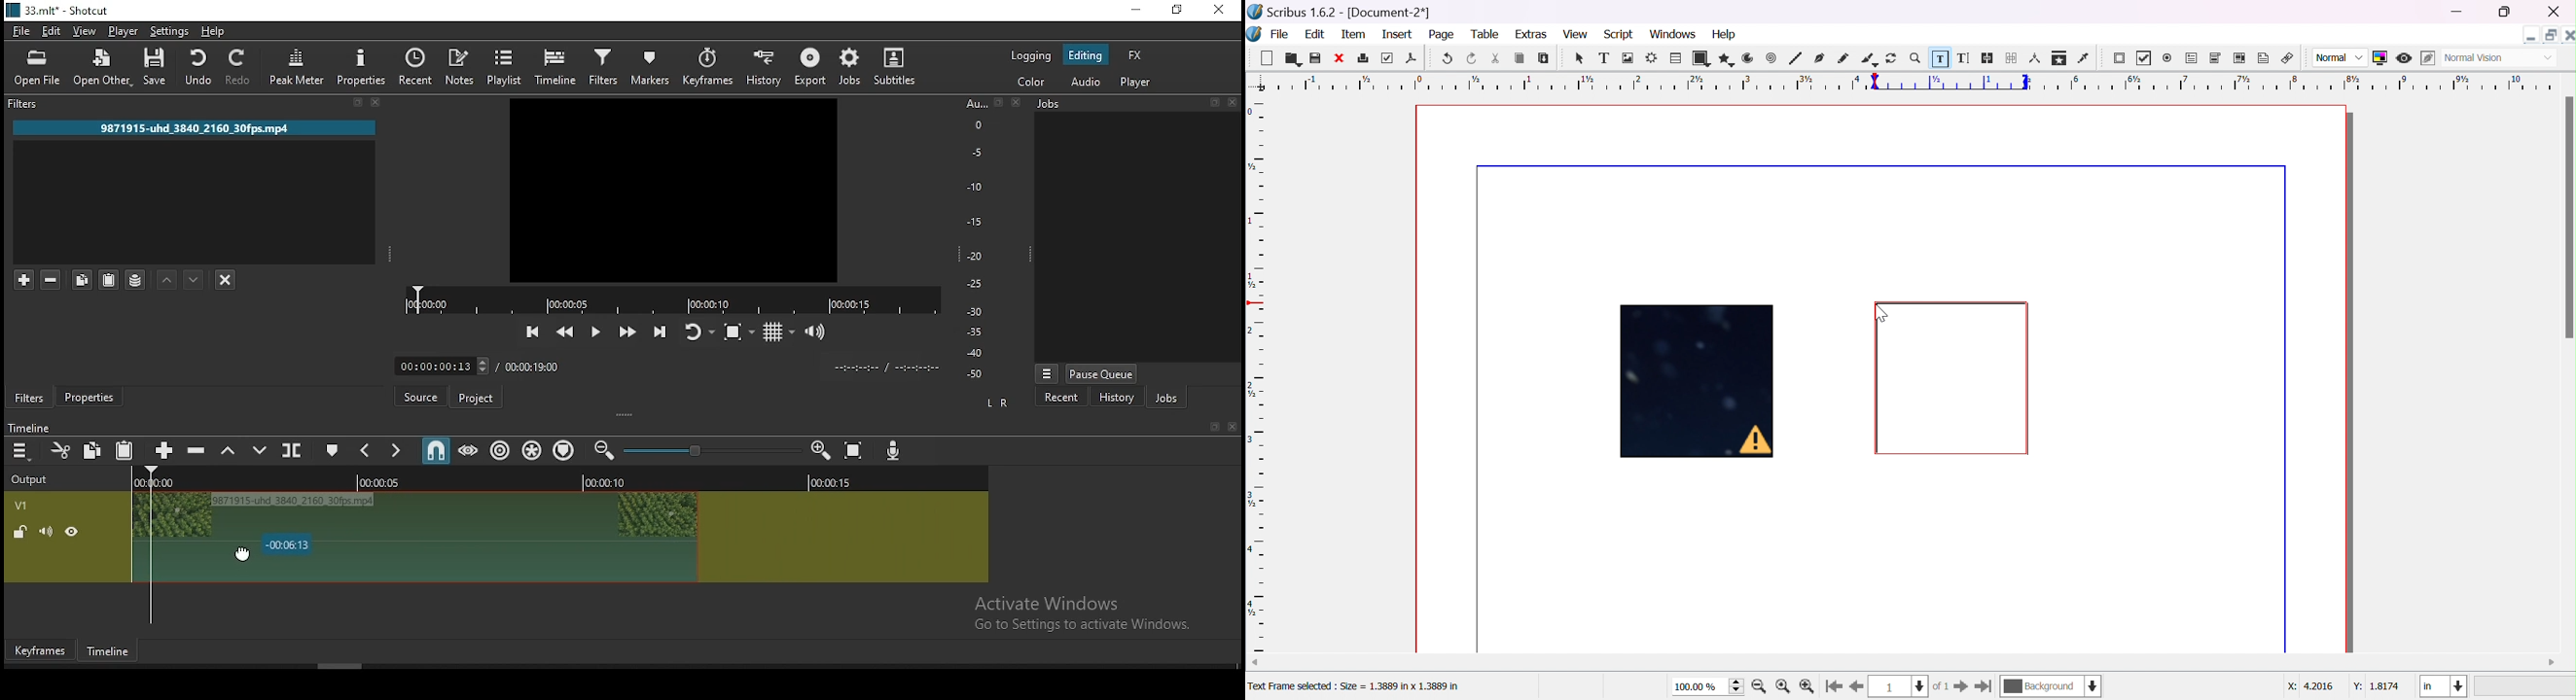 This screenshot has width=2576, height=700. What do you see at coordinates (1604, 58) in the screenshot?
I see `text frame` at bounding box center [1604, 58].